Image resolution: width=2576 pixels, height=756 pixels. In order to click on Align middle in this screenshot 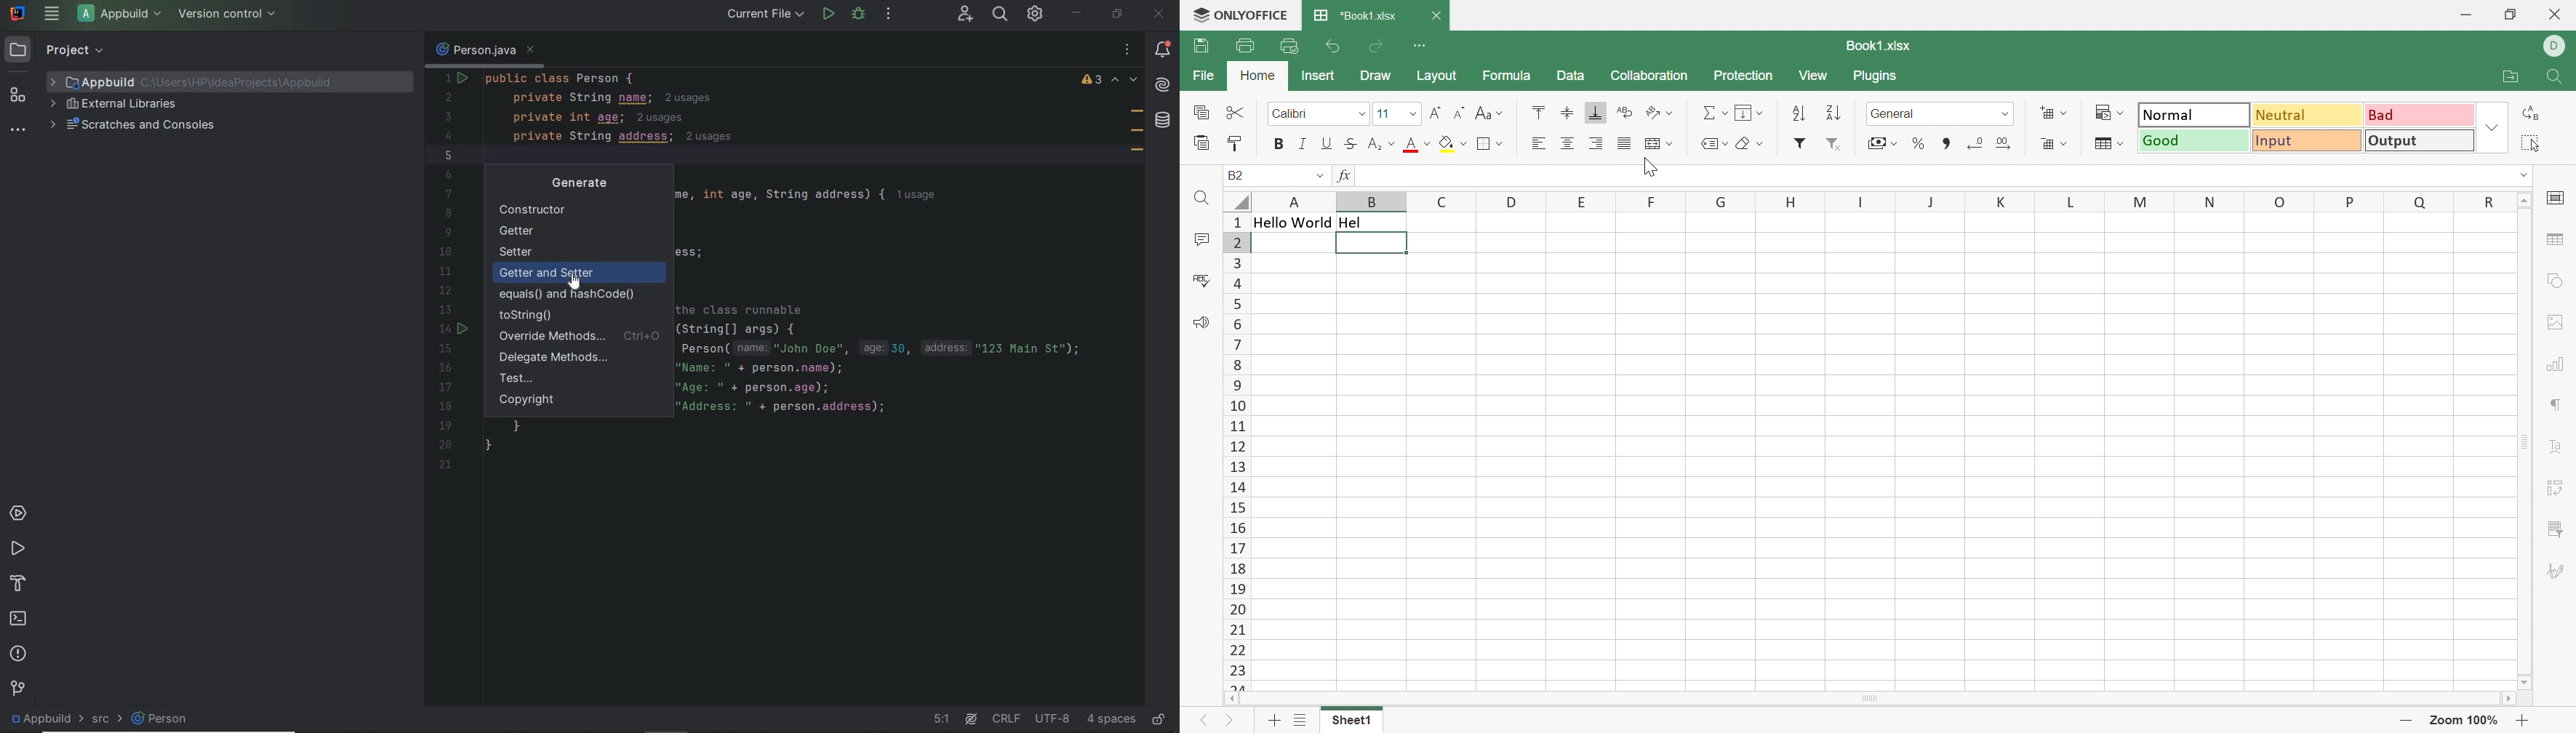, I will do `click(1567, 113)`.